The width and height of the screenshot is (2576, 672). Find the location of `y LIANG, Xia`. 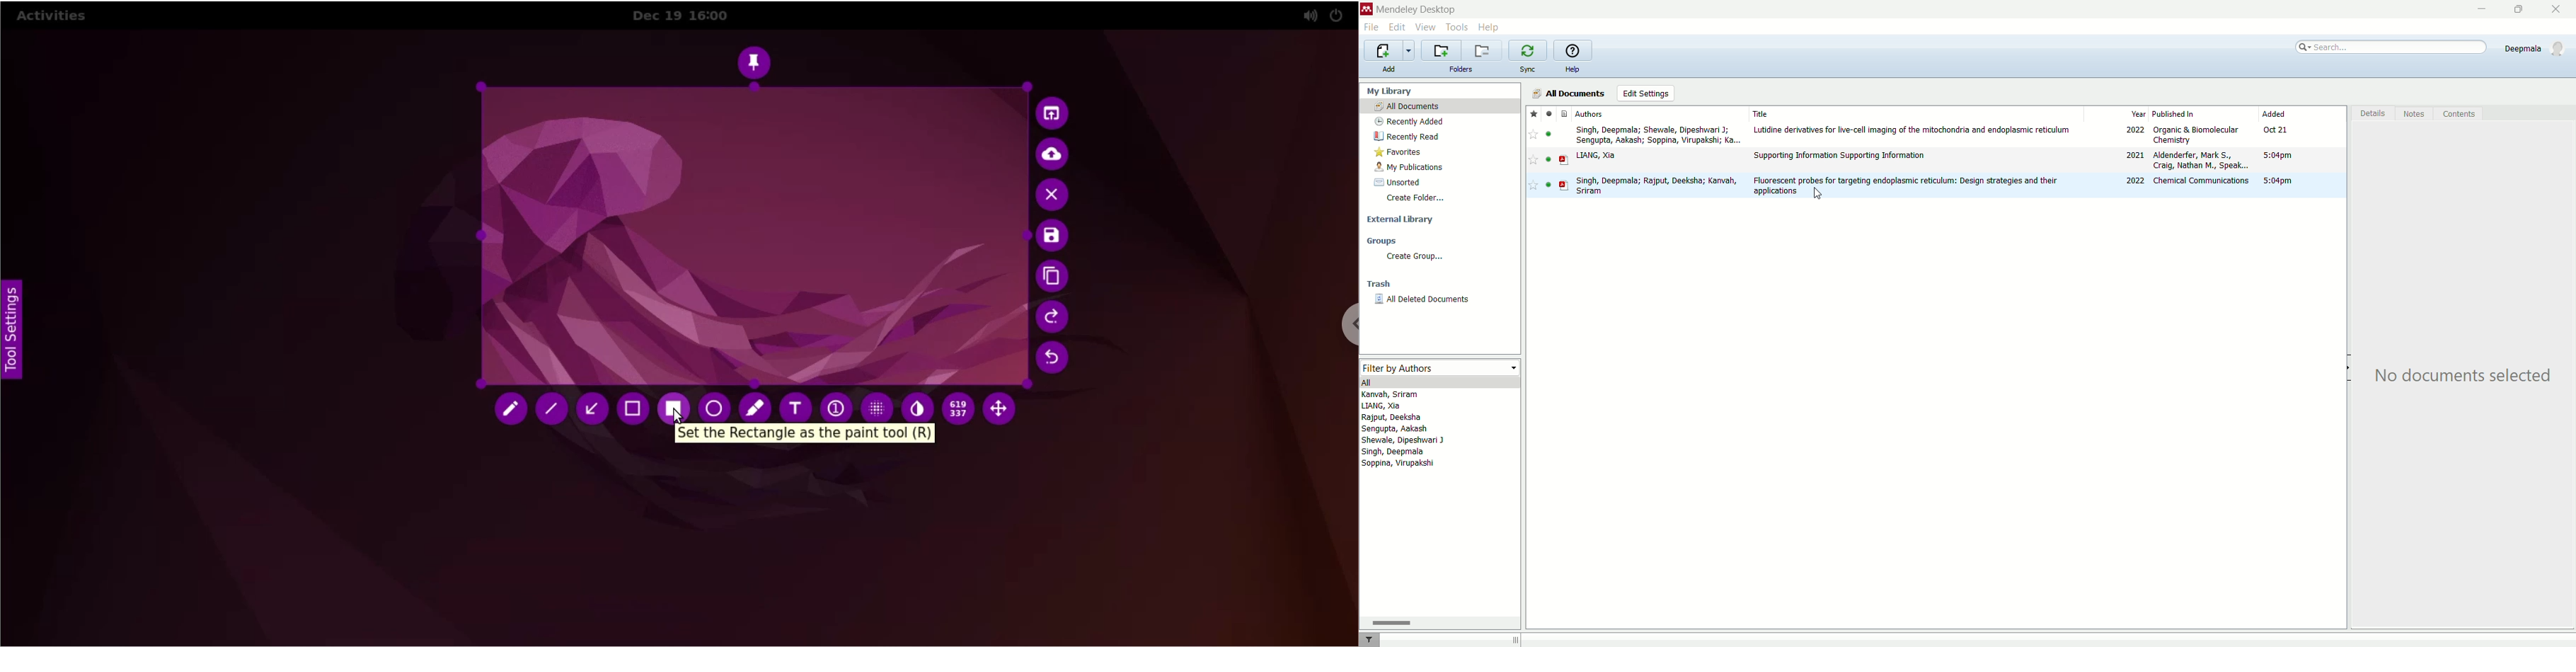

y LIANG, Xia is located at coordinates (1605, 155).